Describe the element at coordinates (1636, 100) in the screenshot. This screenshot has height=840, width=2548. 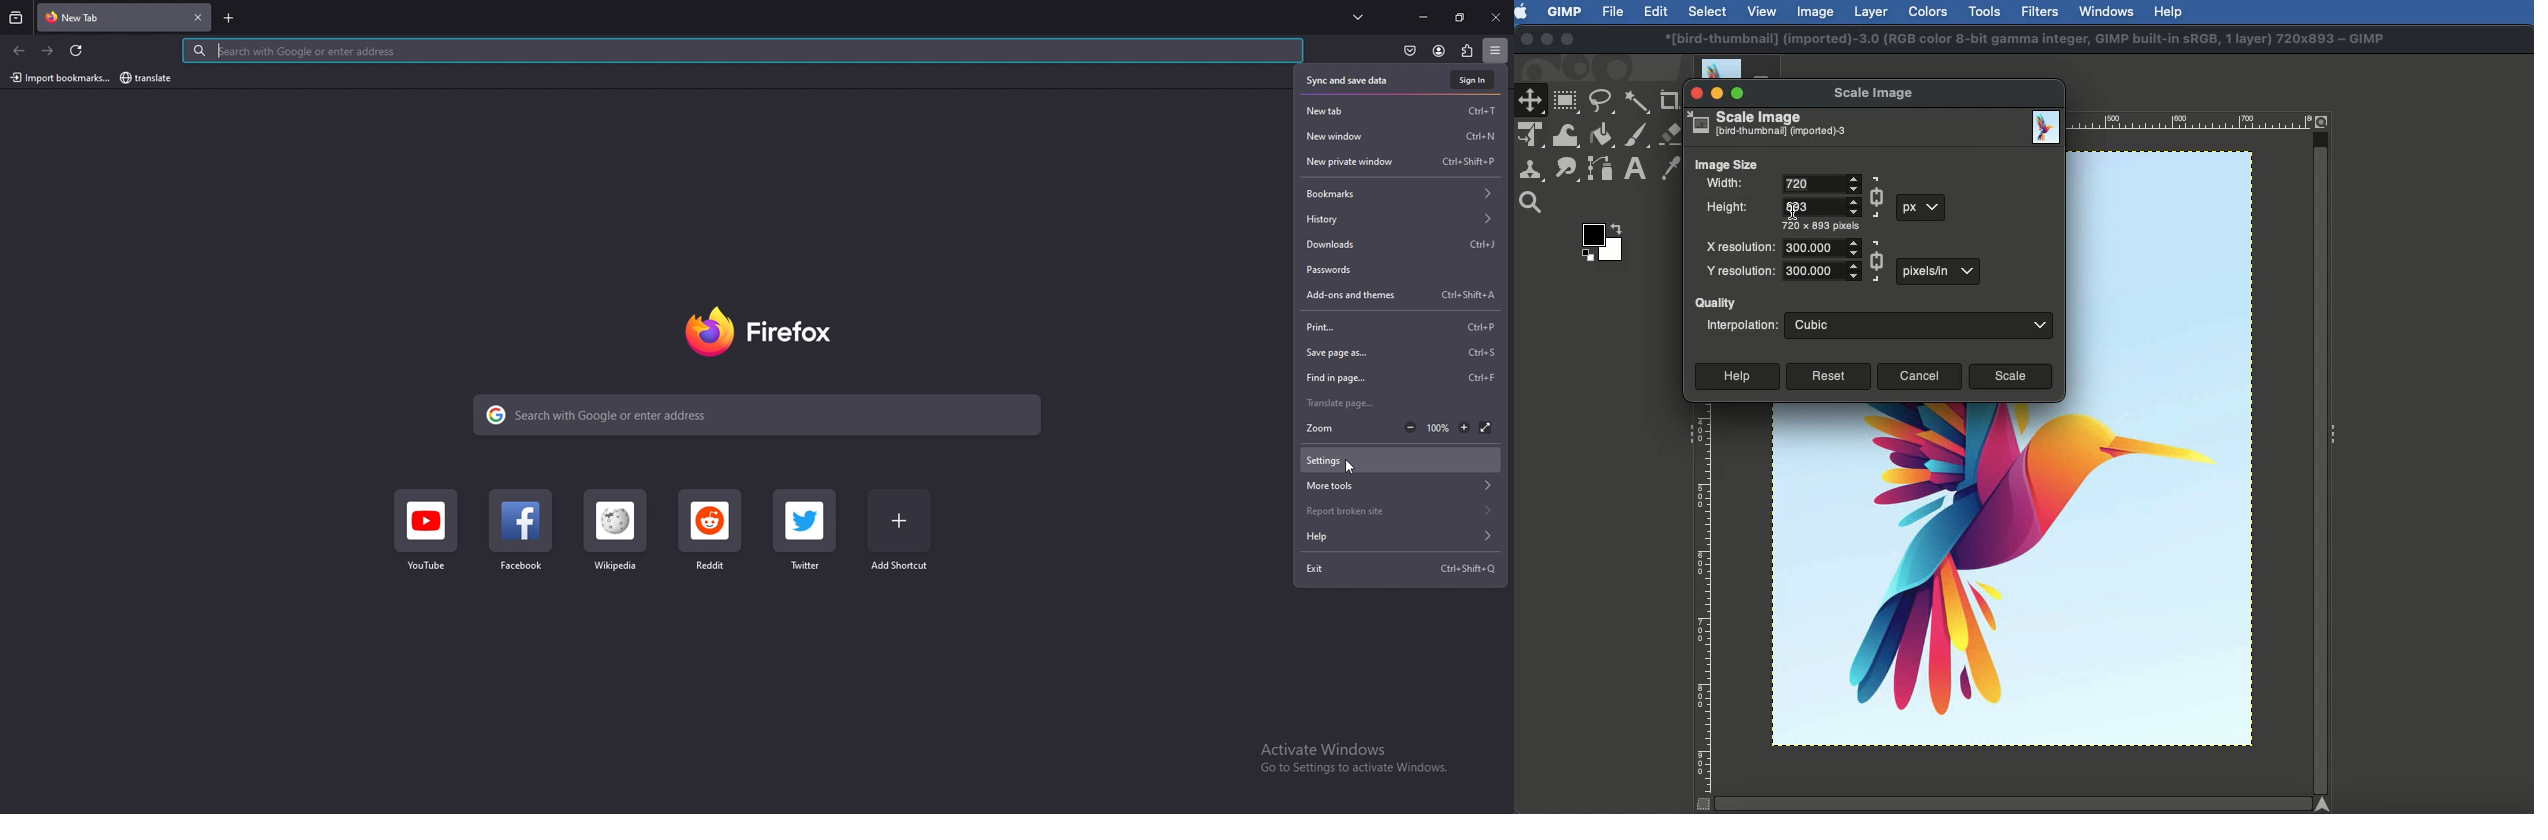
I see `Fuzzy selector` at that location.